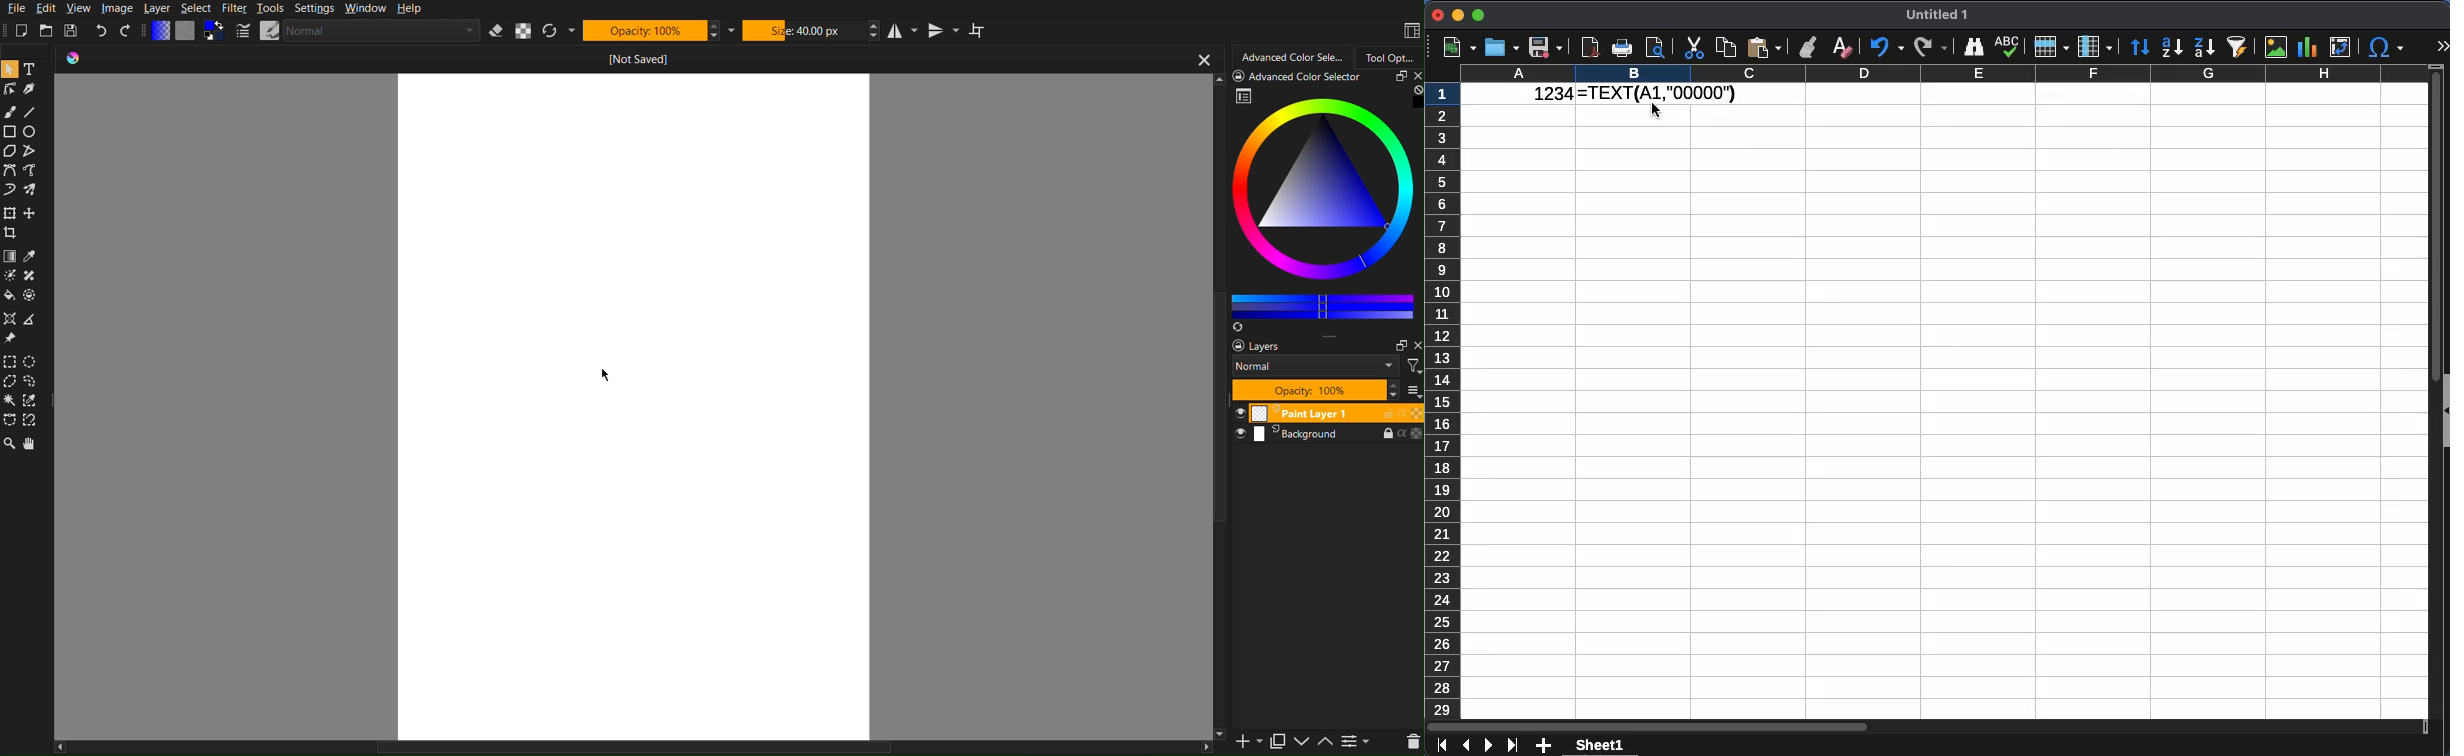 The height and width of the screenshot is (756, 2464). What do you see at coordinates (2433, 391) in the screenshot?
I see `scroll` at bounding box center [2433, 391].